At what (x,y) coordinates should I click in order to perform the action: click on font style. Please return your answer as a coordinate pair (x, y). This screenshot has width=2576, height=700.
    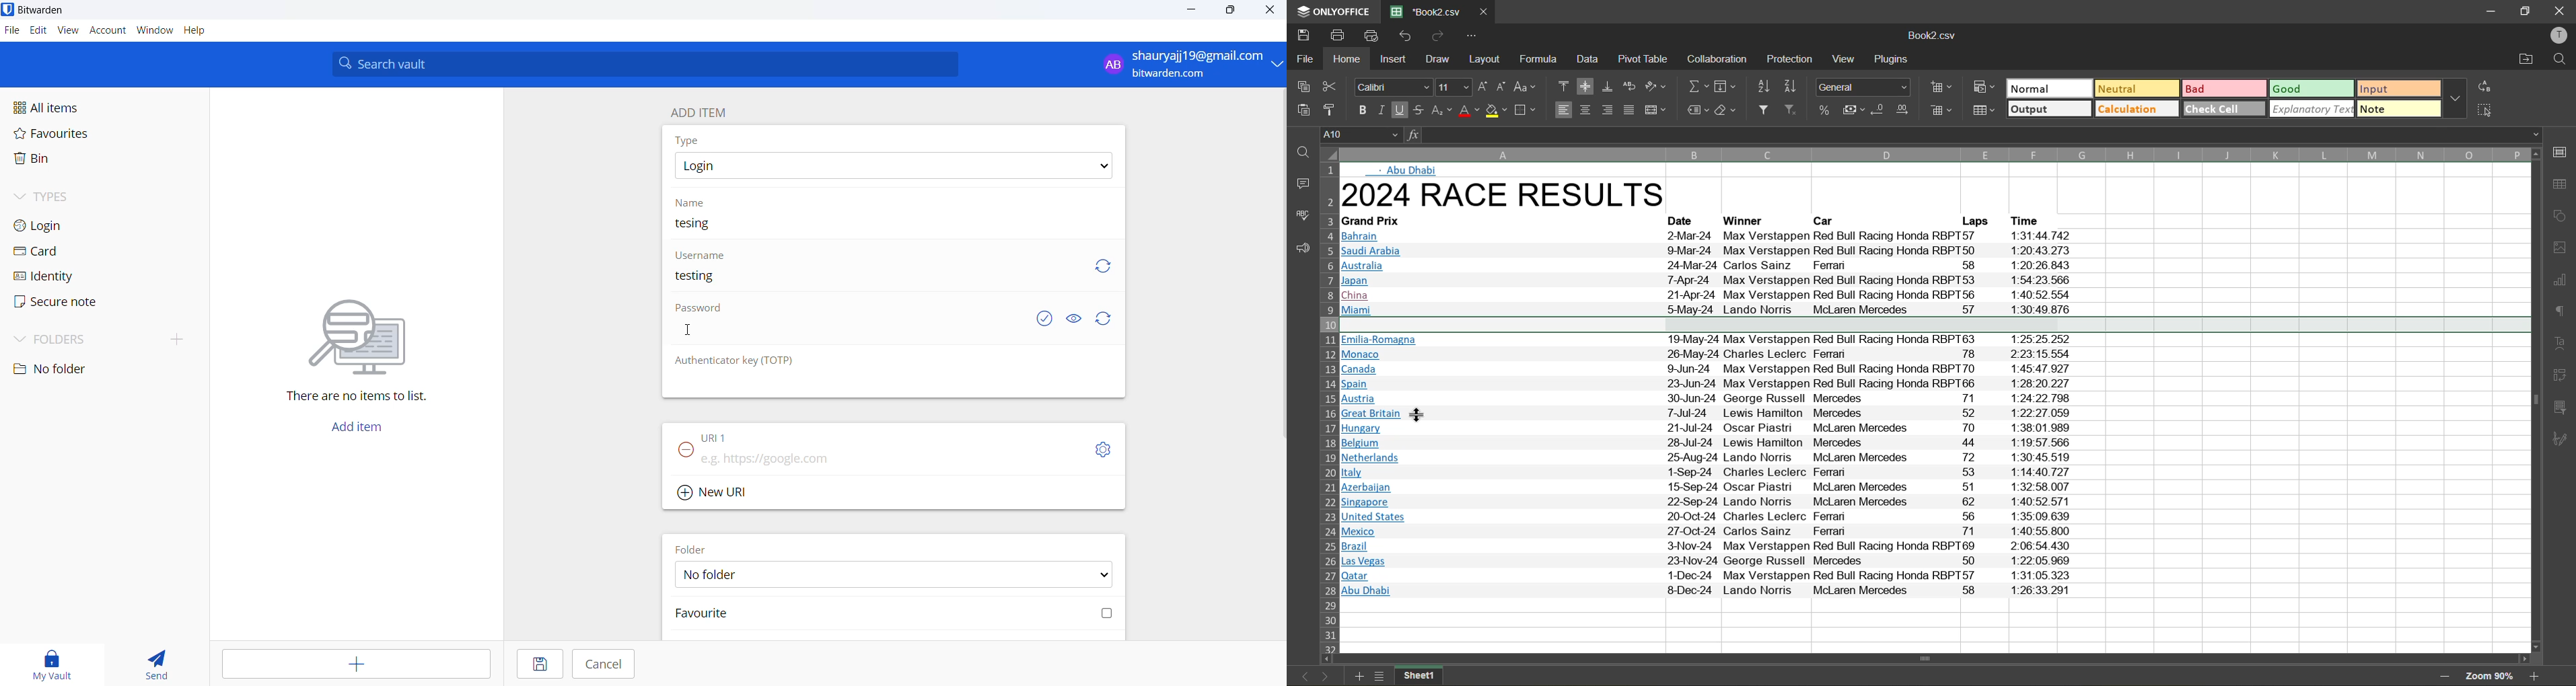
    Looking at the image, I should click on (1394, 87).